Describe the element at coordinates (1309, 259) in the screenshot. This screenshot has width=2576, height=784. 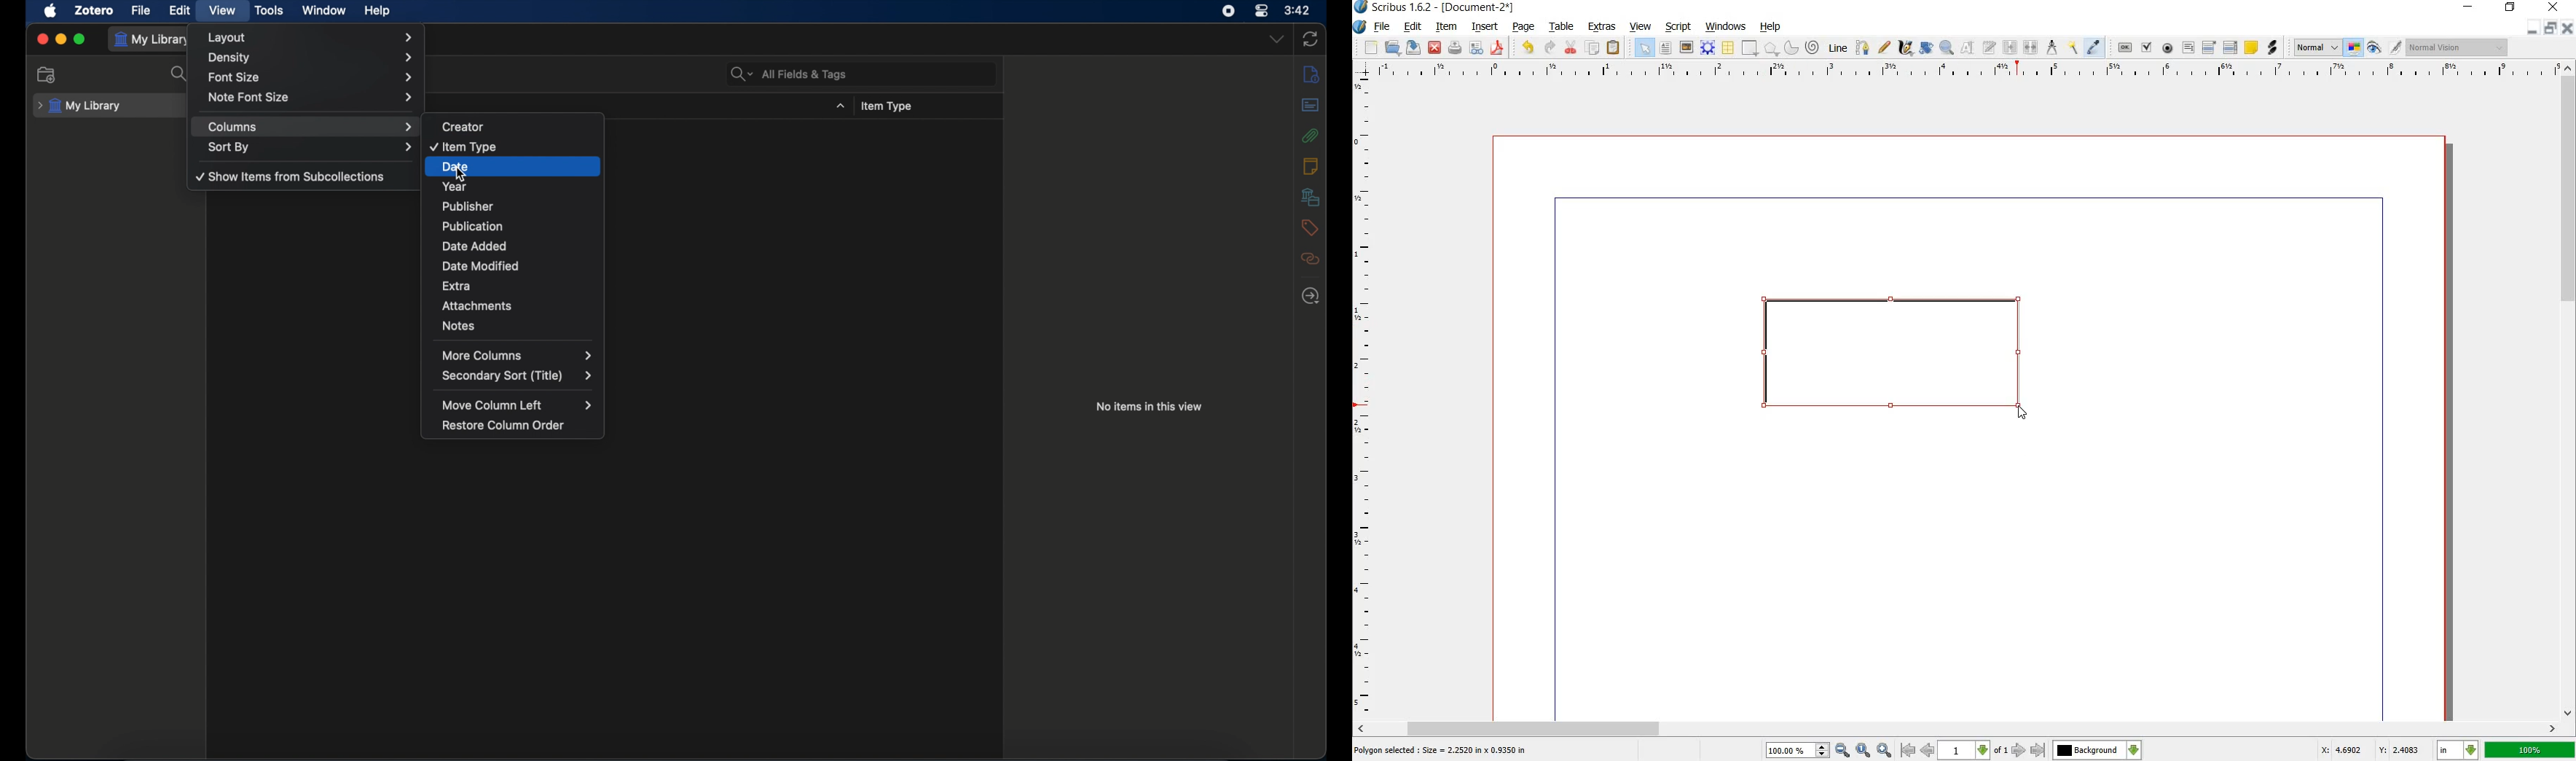
I see `related` at that location.